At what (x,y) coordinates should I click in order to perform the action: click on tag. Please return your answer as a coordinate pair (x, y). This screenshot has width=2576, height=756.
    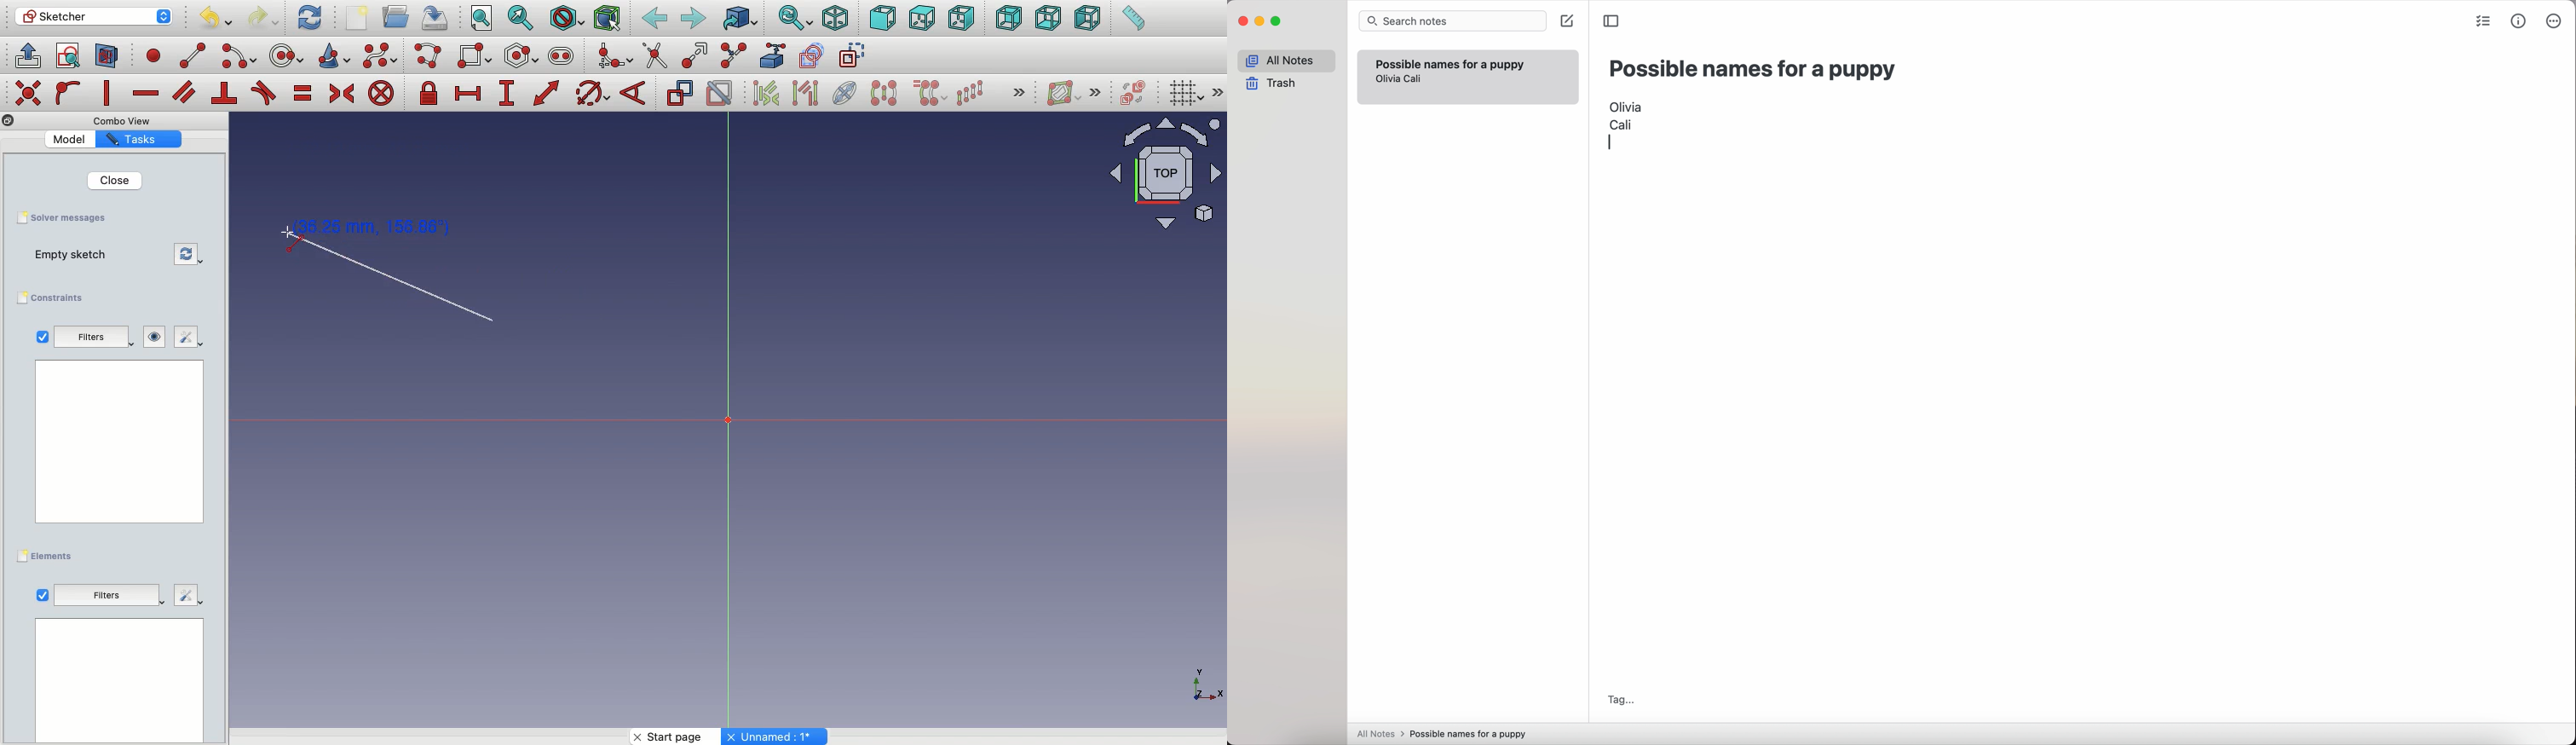
    Looking at the image, I should click on (1620, 699).